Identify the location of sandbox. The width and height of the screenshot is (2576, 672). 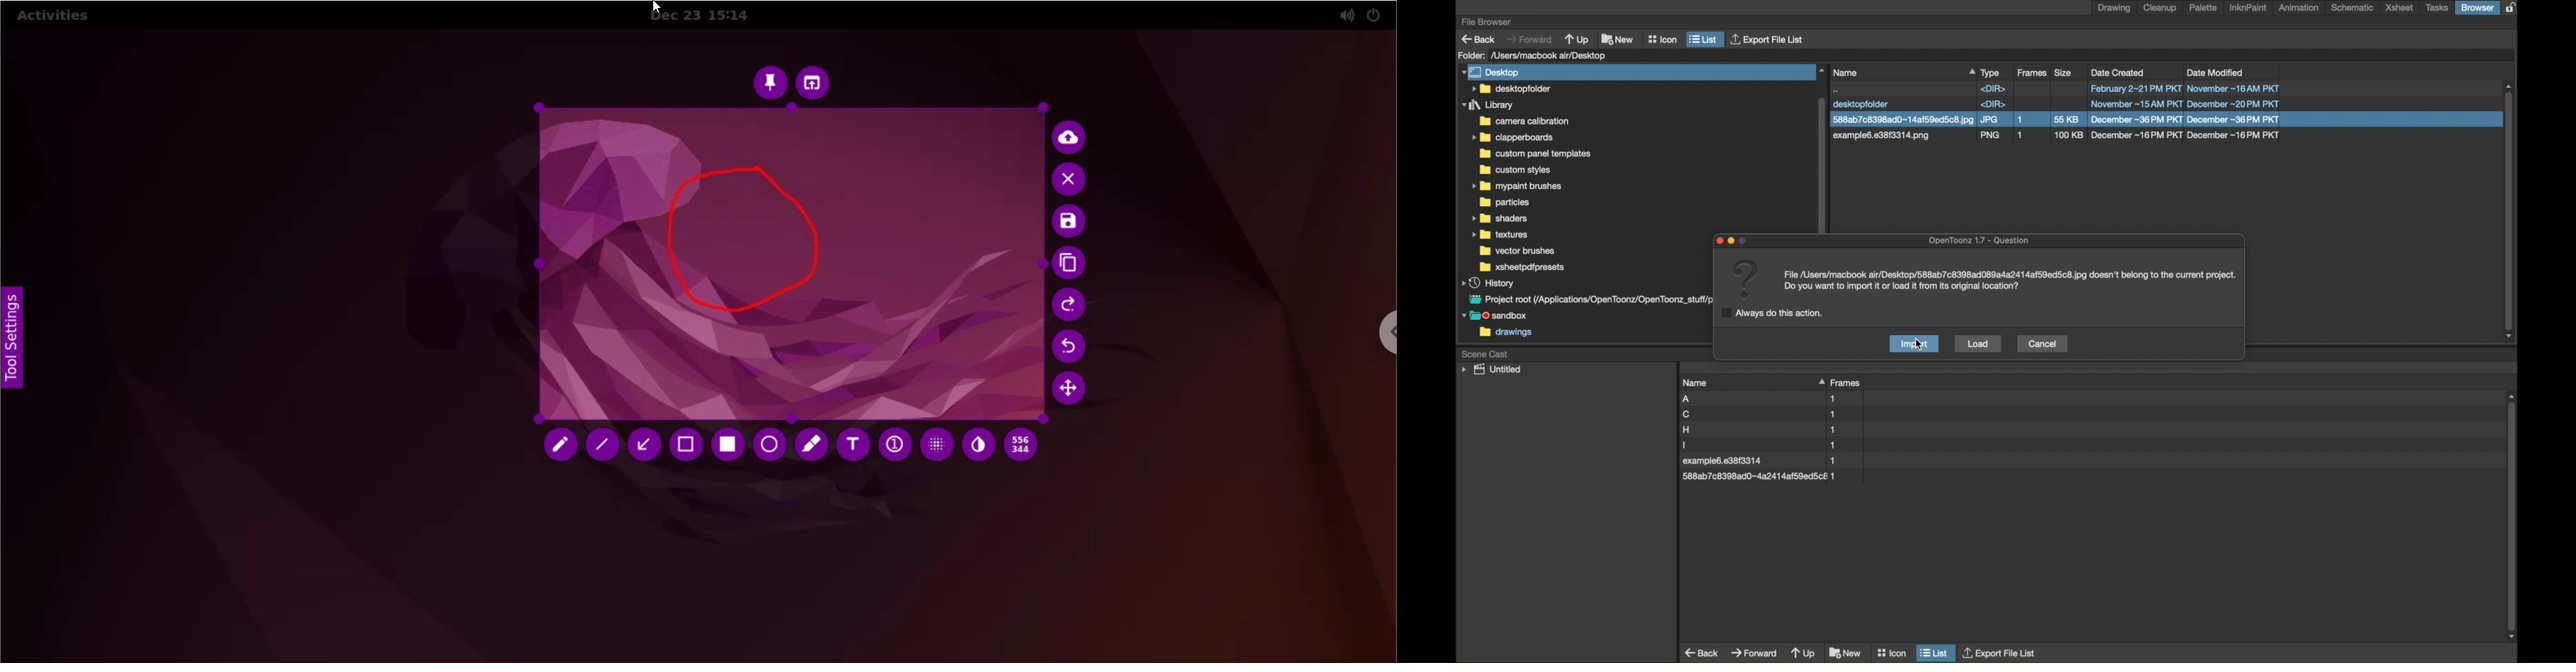
(1498, 317).